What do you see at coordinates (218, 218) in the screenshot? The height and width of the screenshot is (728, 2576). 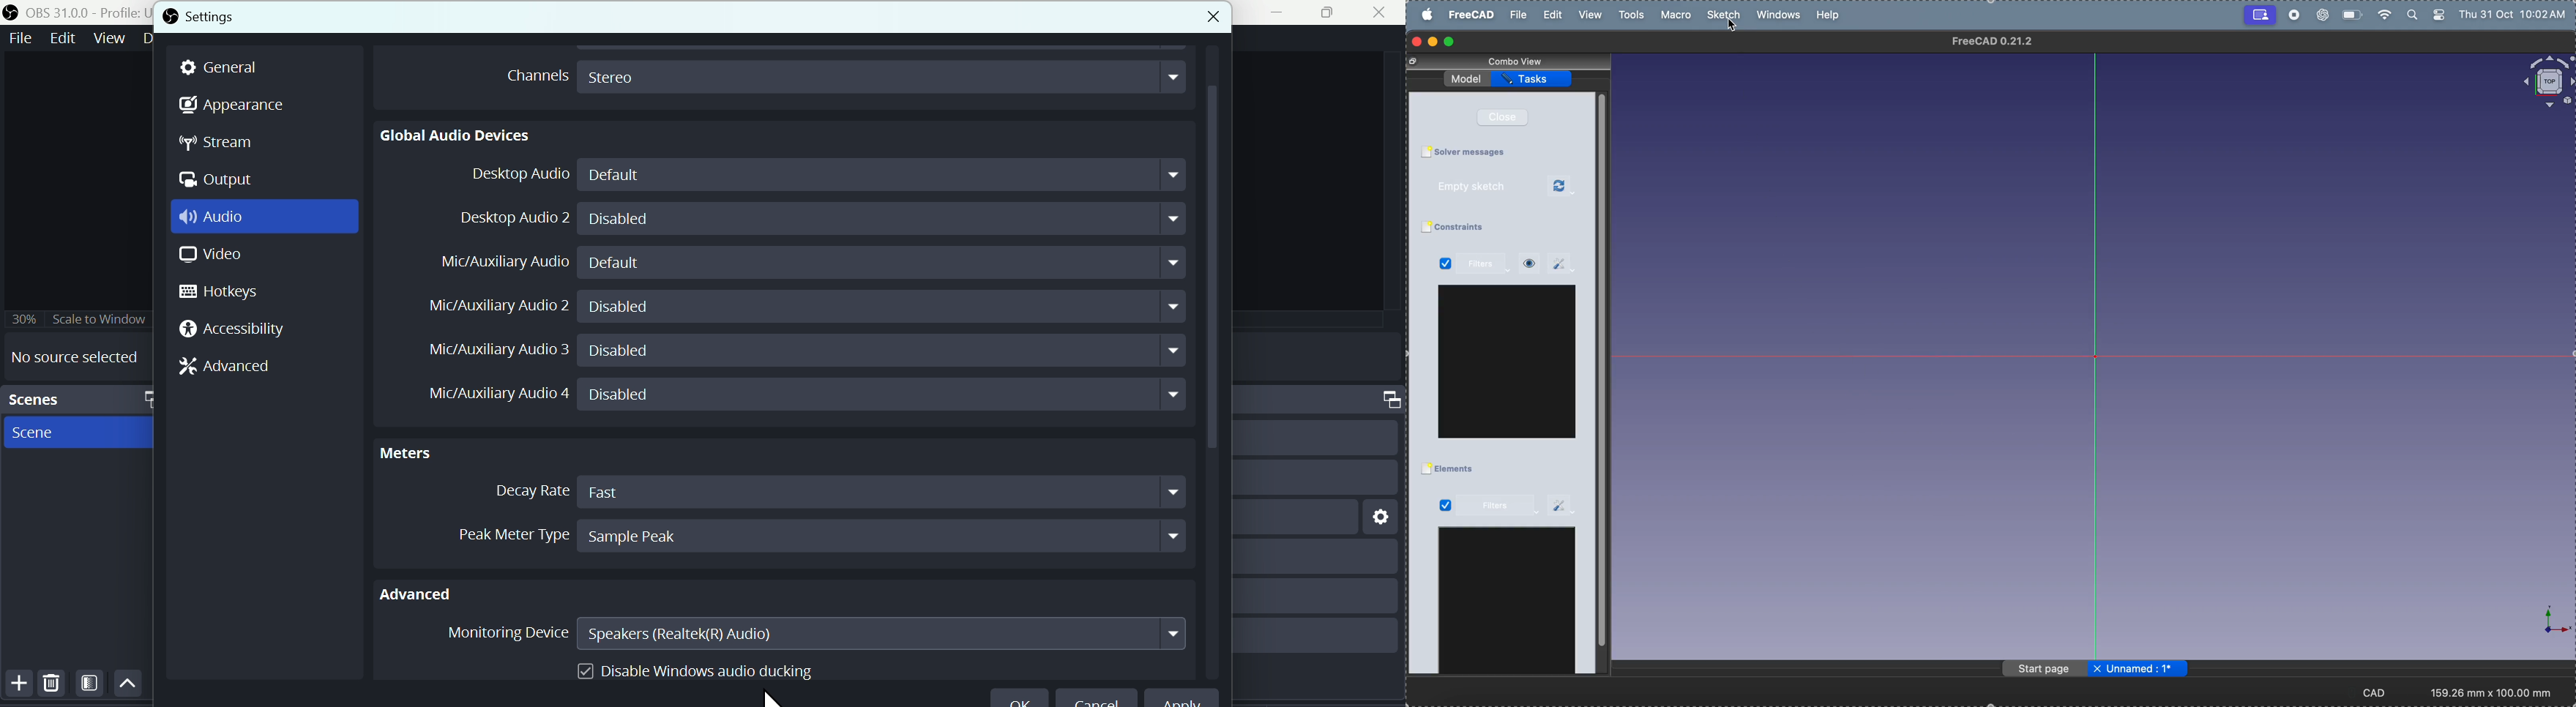 I see `Audio` at bounding box center [218, 218].